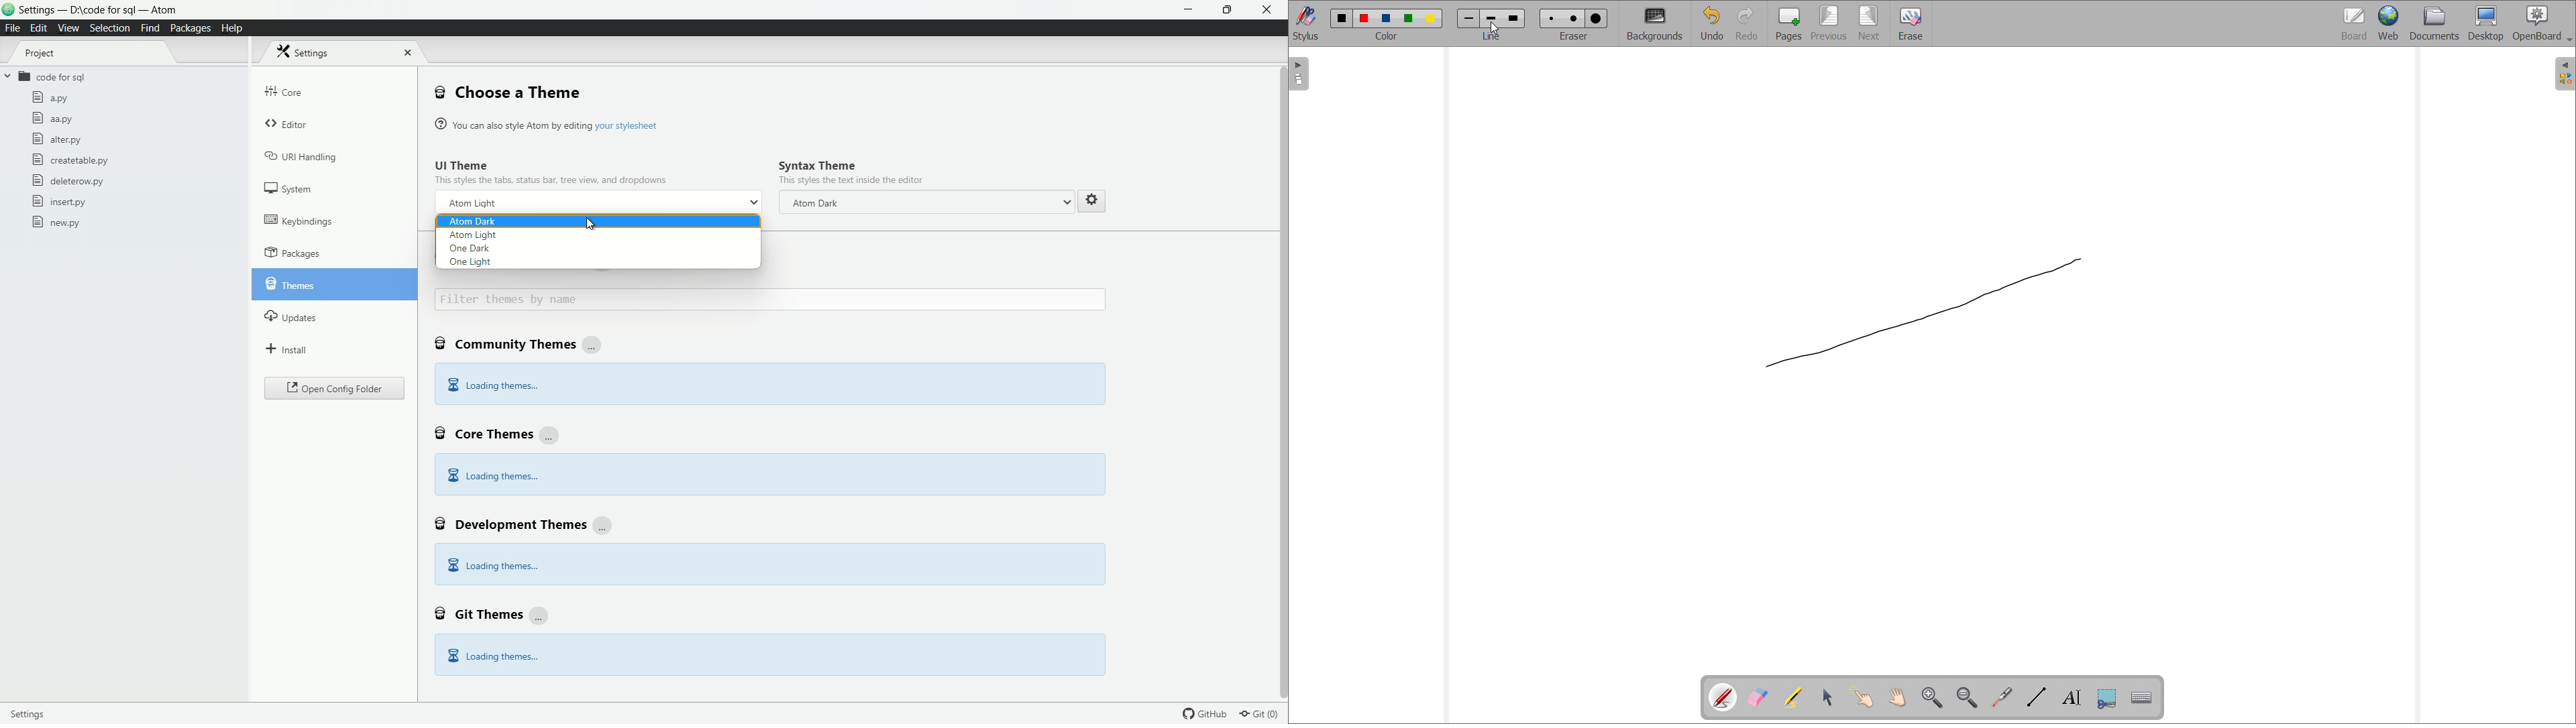 Image resolution: width=2576 pixels, height=728 pixels. I want to click on select eraser size, so click(1574, 36).